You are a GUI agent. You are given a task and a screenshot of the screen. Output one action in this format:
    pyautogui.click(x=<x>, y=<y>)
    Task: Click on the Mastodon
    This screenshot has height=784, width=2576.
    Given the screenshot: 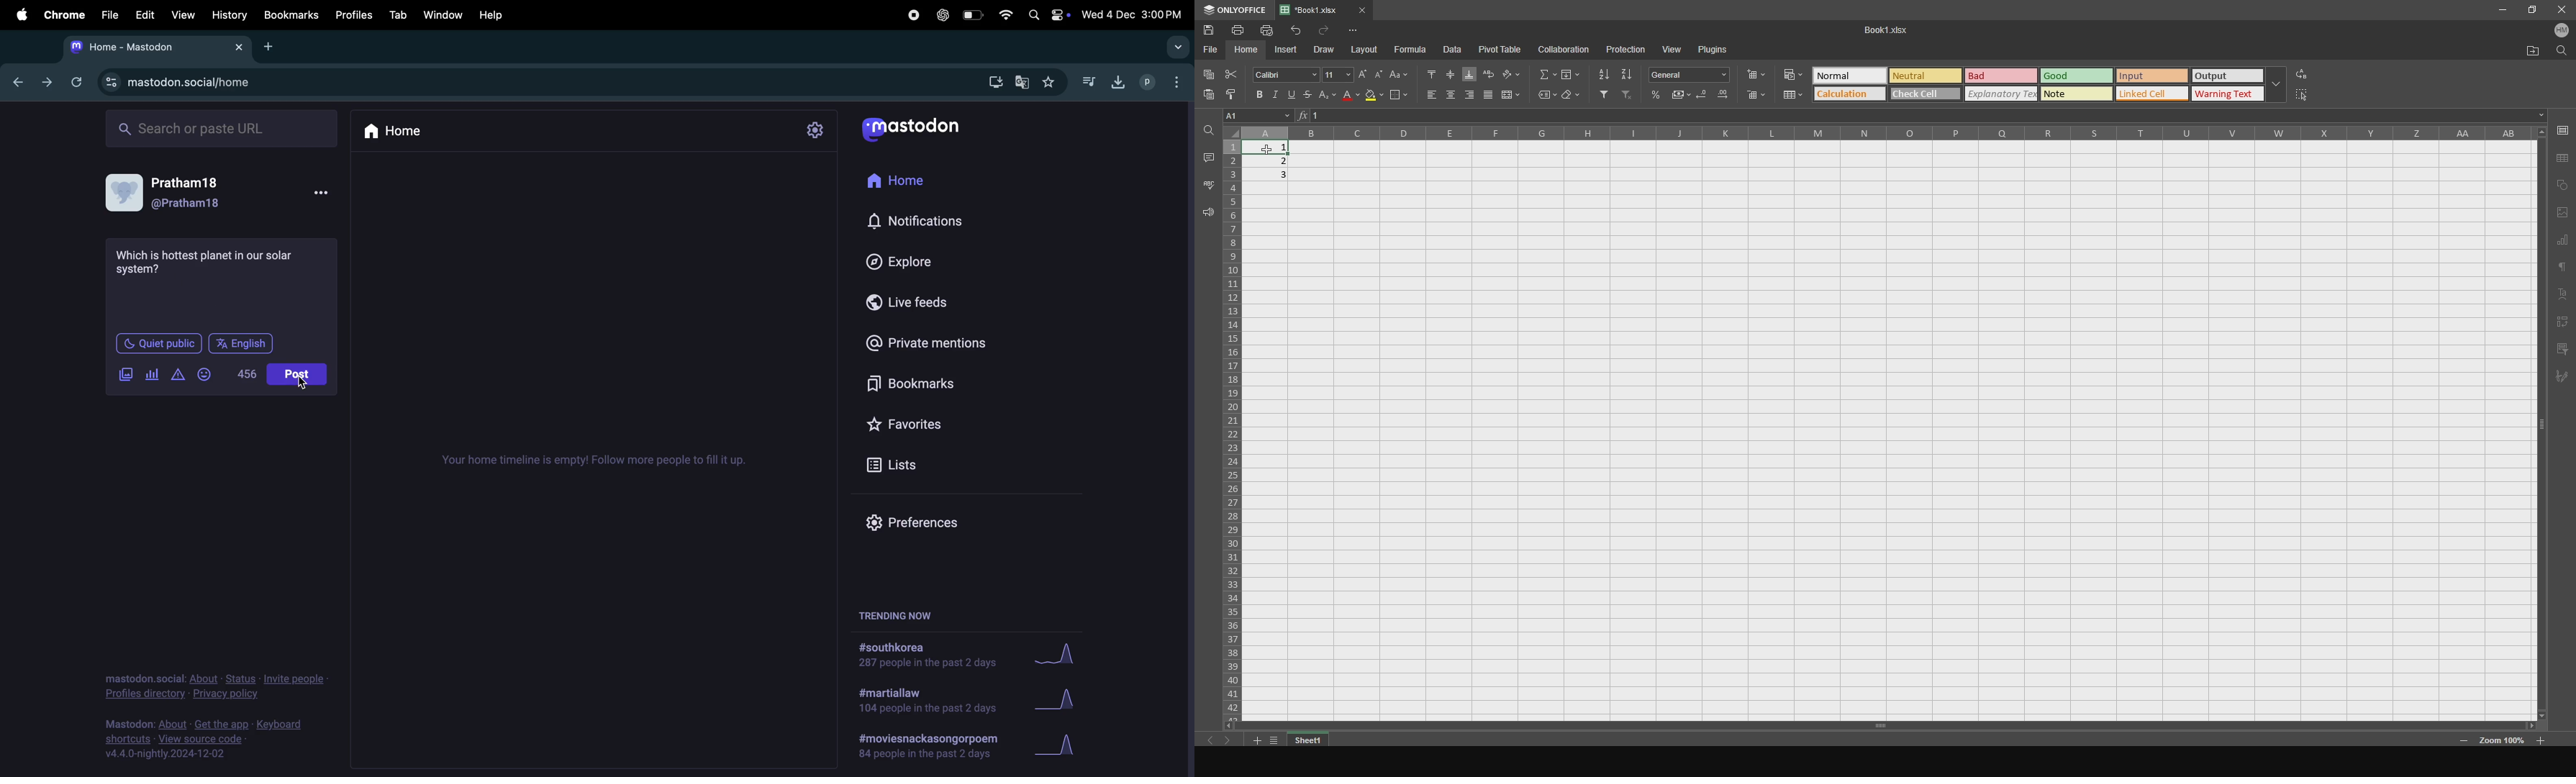 What is the action you would take?
    pyautogui.click(x=921, y=128)
    